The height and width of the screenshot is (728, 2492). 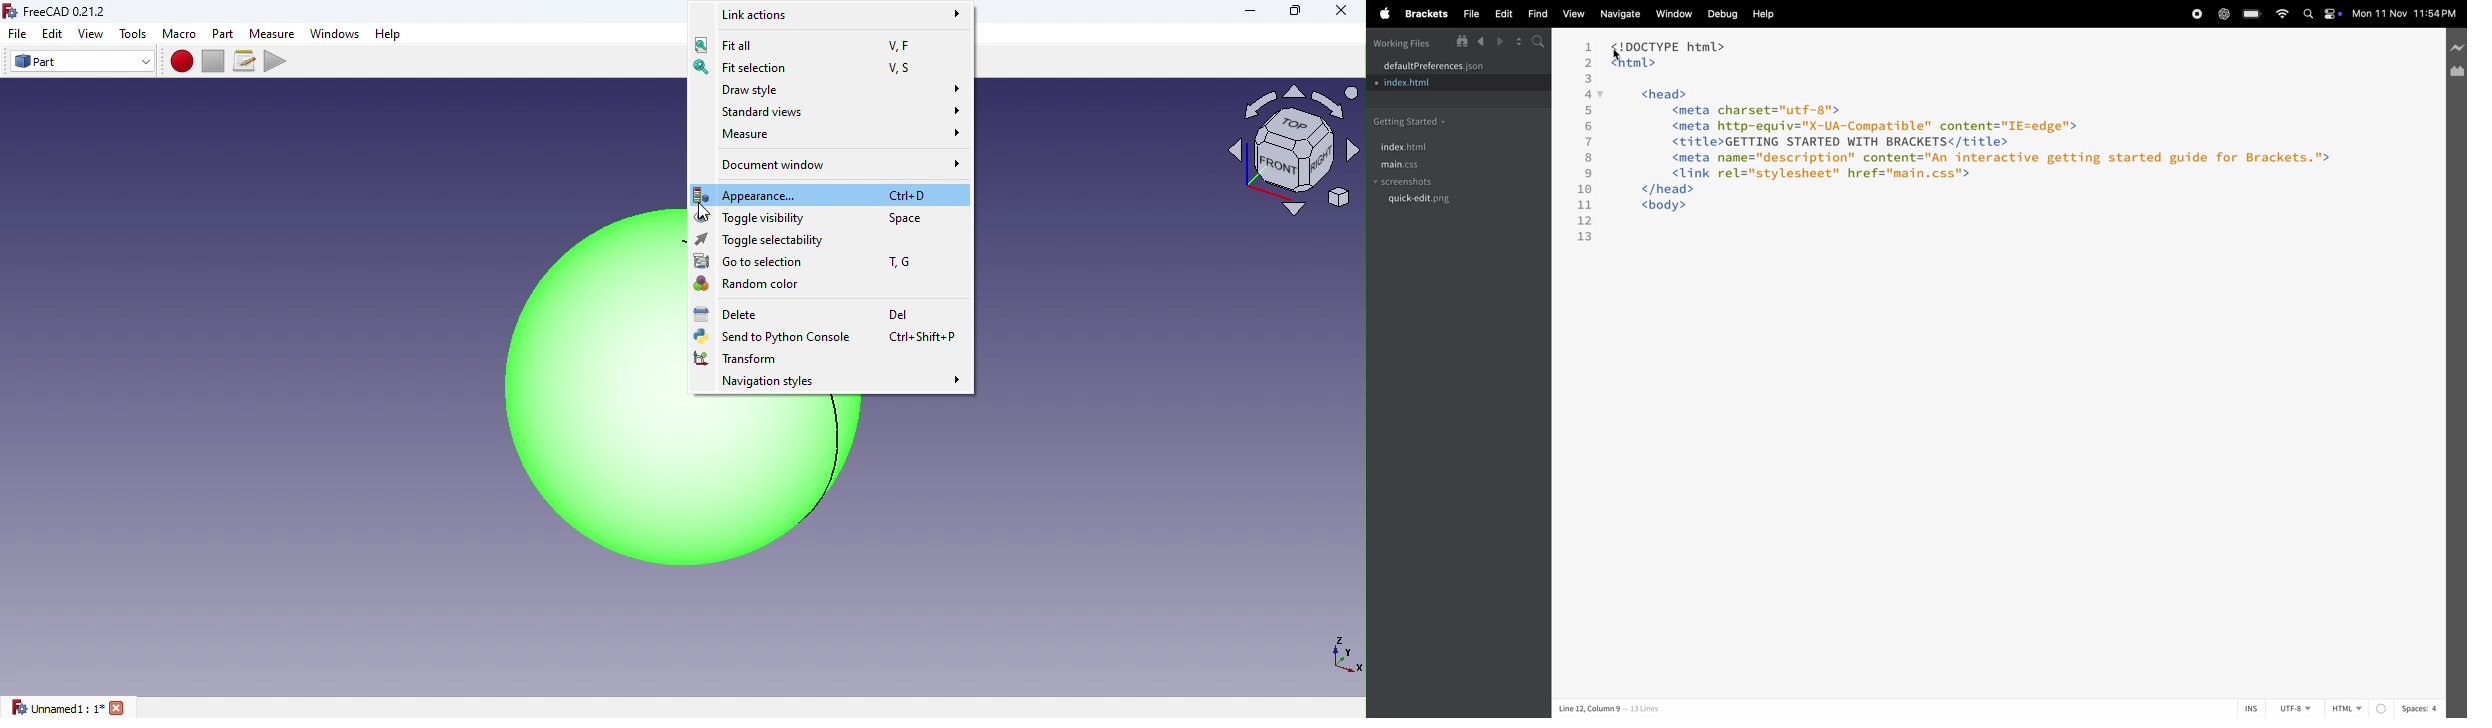 I want to click on 9, so click(x=1589, y=174).